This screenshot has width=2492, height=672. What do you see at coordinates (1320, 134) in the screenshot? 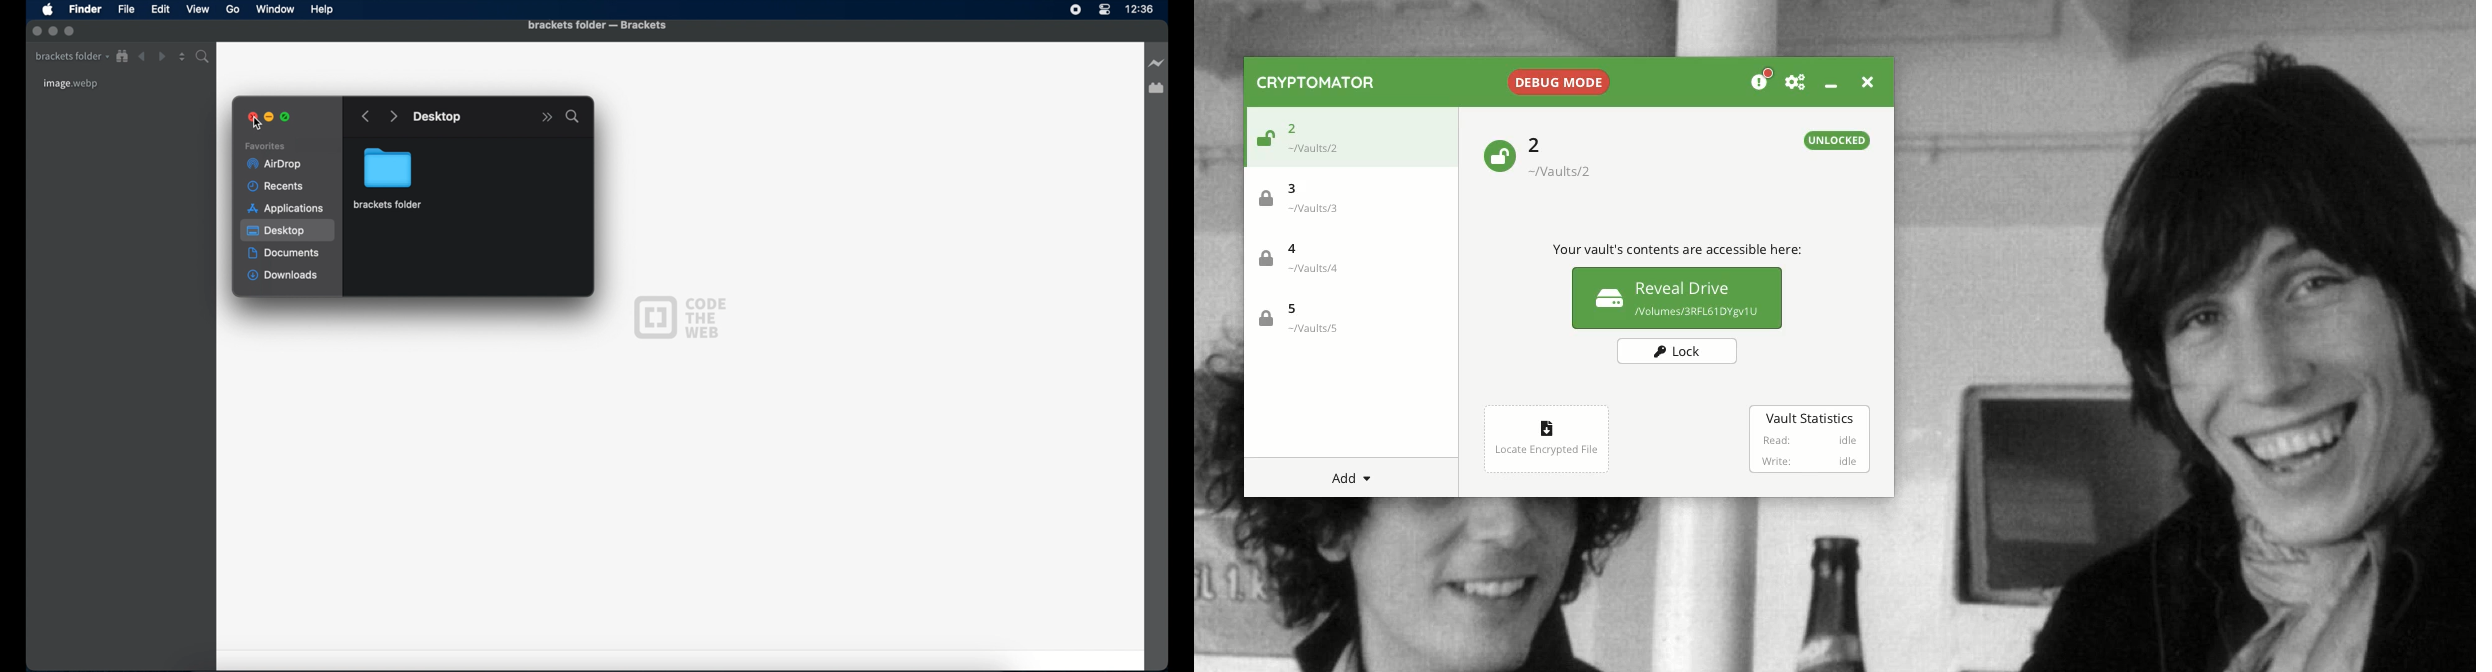
I see `Vault 2` at bounding box center [1320, 134].